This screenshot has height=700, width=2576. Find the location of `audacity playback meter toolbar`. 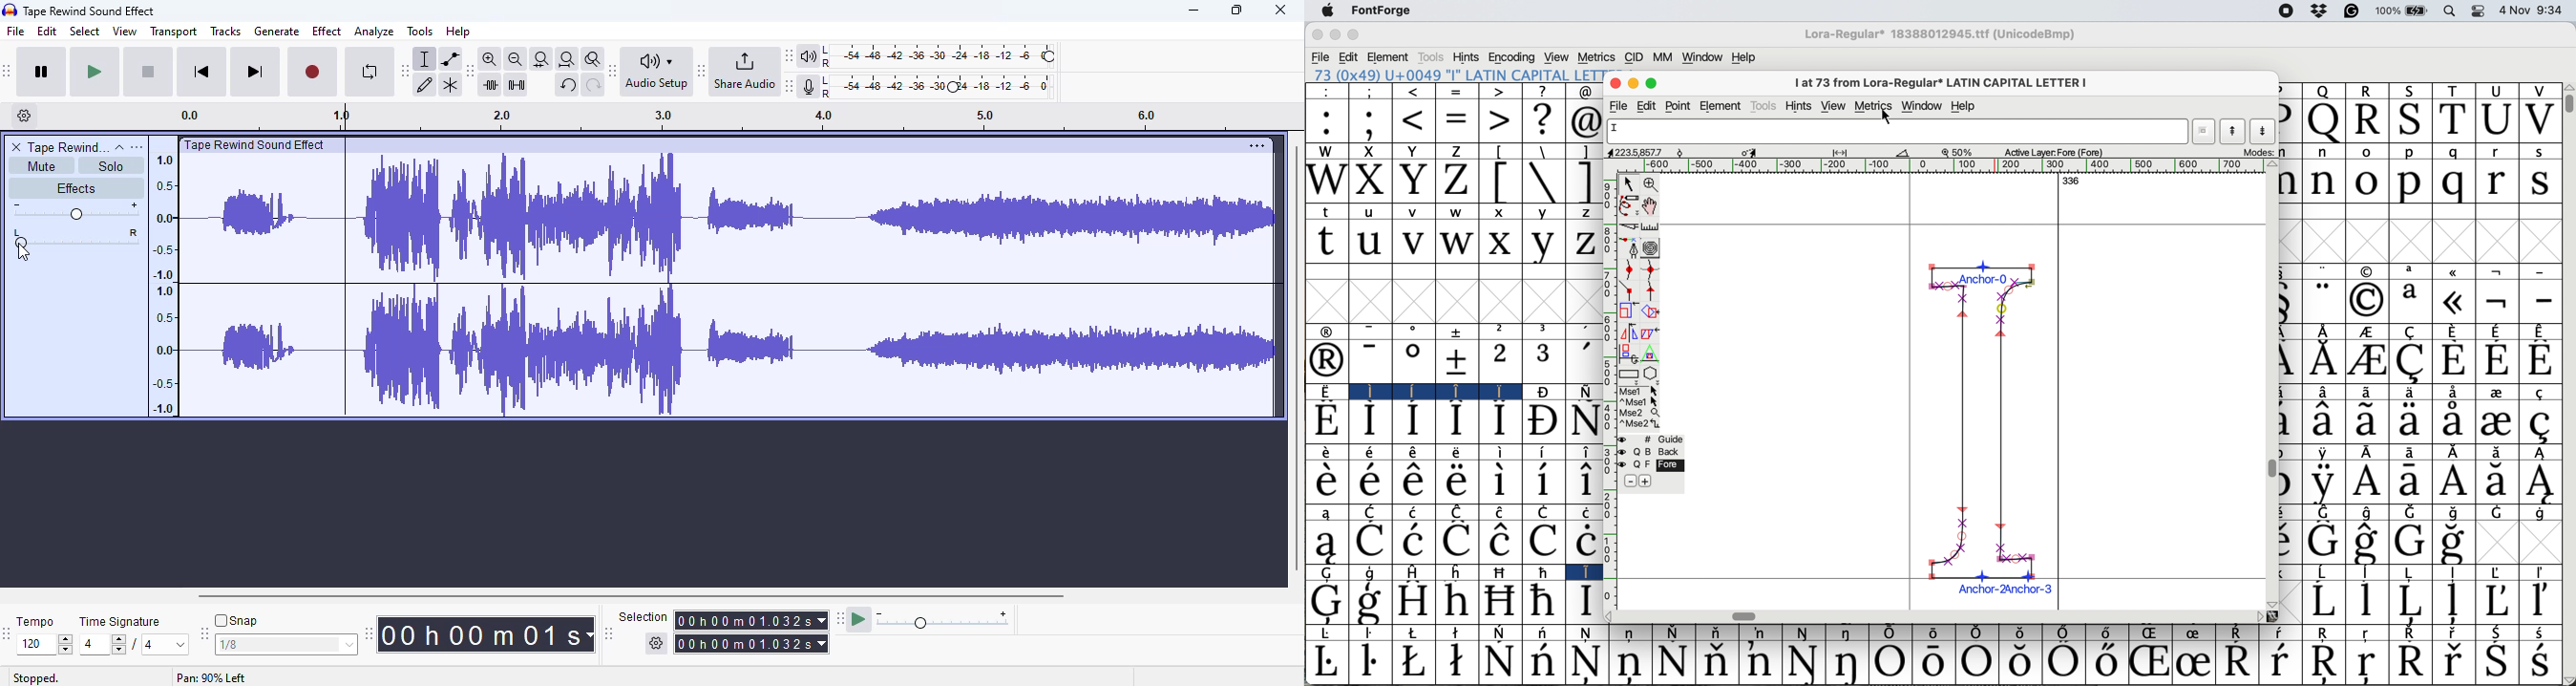

audacity playback meter toolbar is located at coordinates (789, 55).